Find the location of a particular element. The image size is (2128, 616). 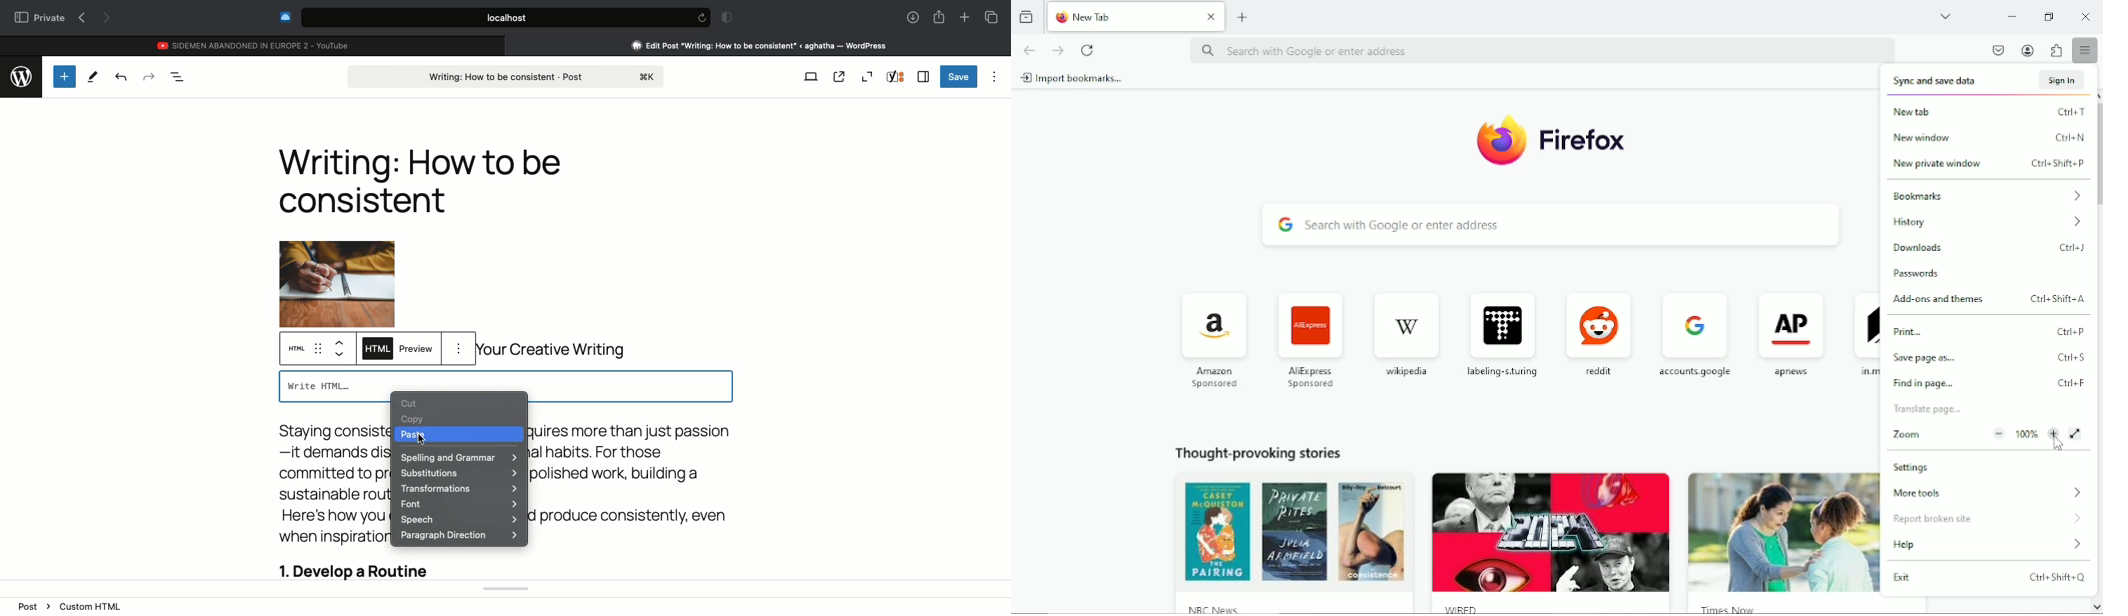

nrc news is located at coordinates (1207, 607).